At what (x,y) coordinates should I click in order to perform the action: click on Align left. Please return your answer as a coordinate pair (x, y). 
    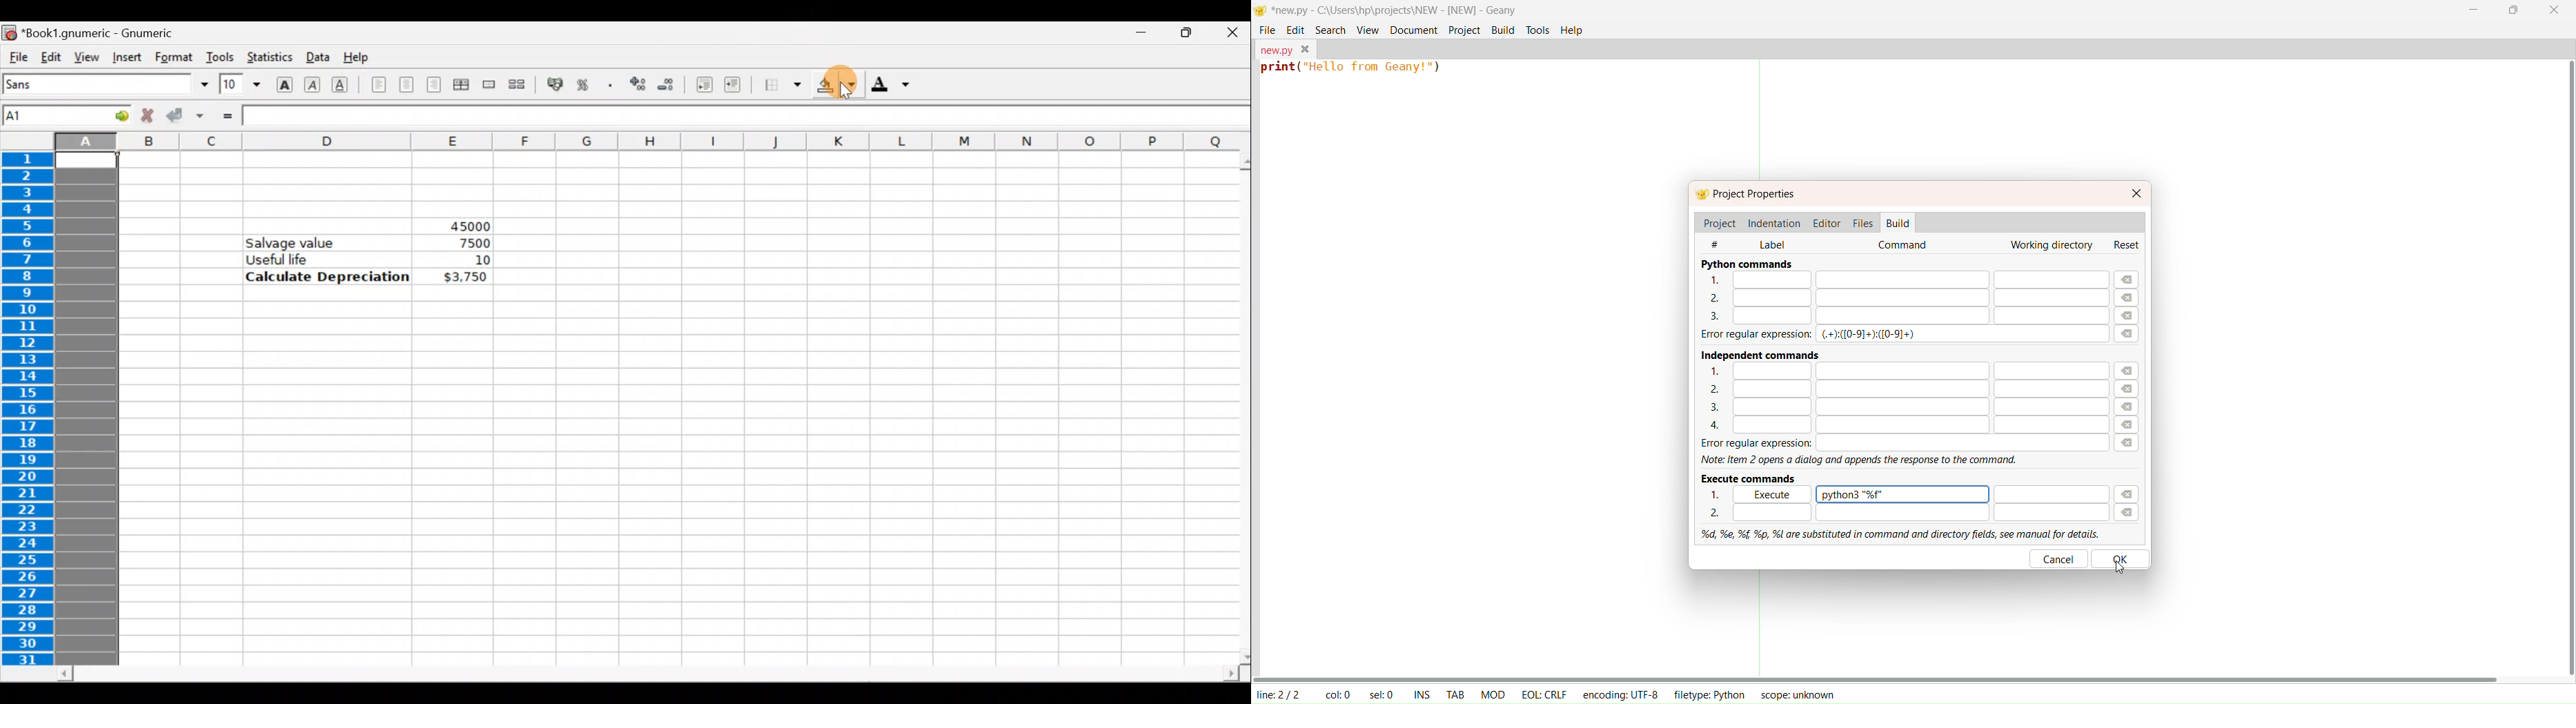
    Looking at the image, I should click on (379, 85).